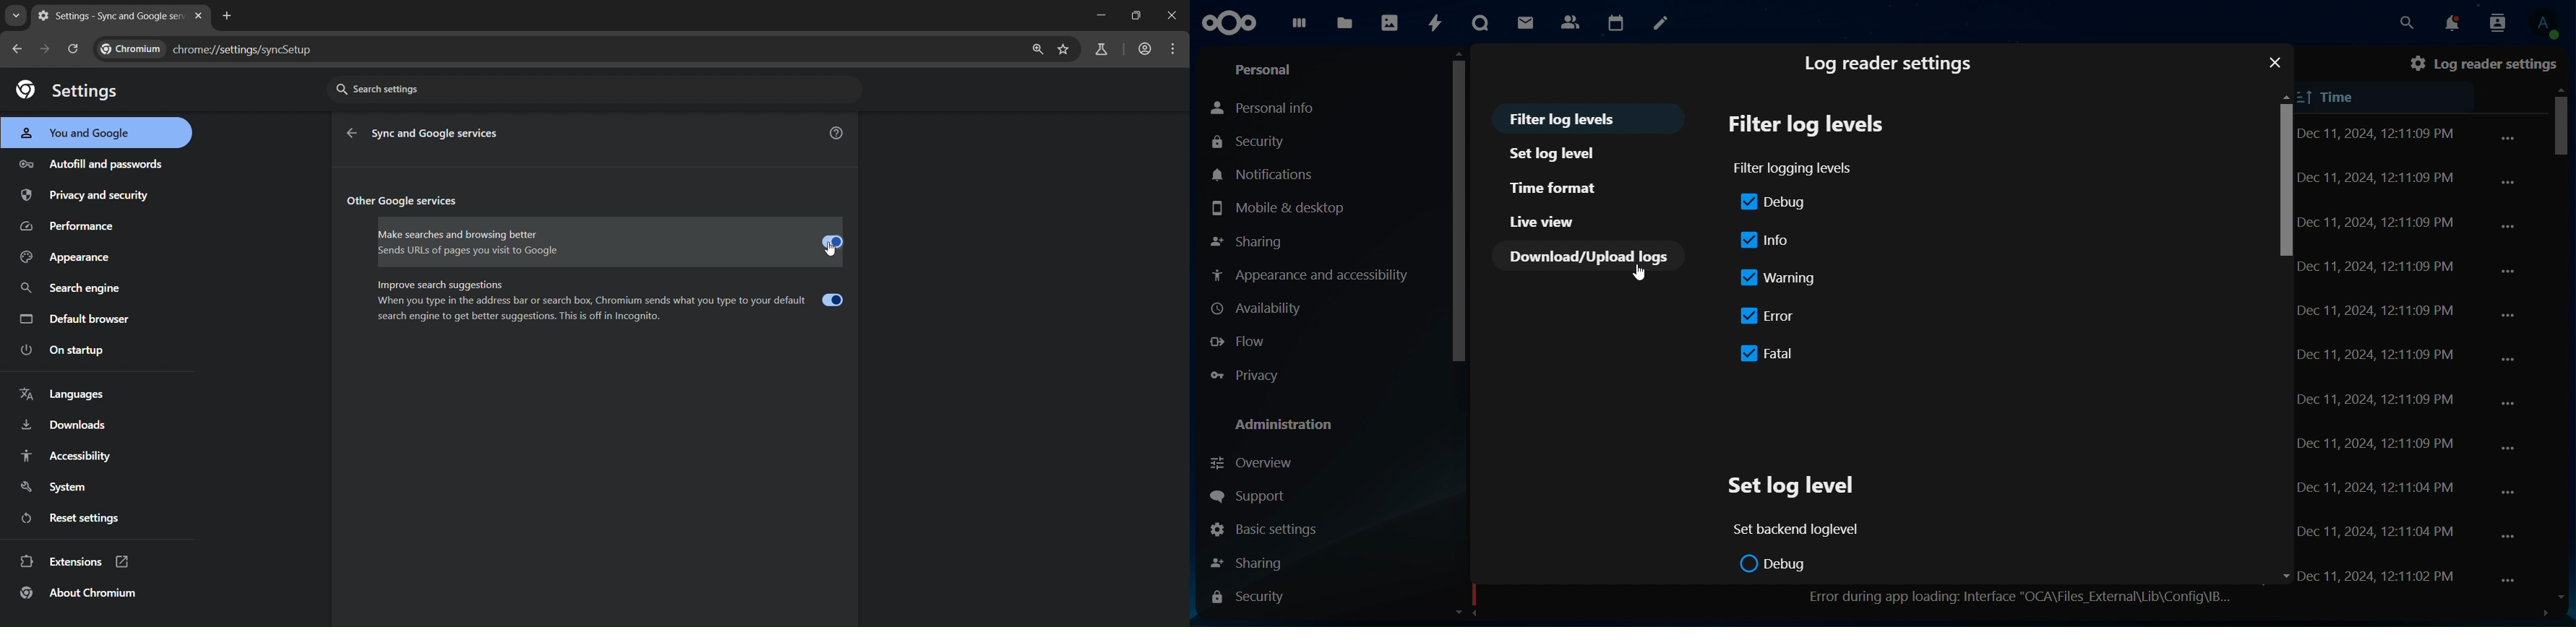  I want to click on time format, so click(1556, 188).